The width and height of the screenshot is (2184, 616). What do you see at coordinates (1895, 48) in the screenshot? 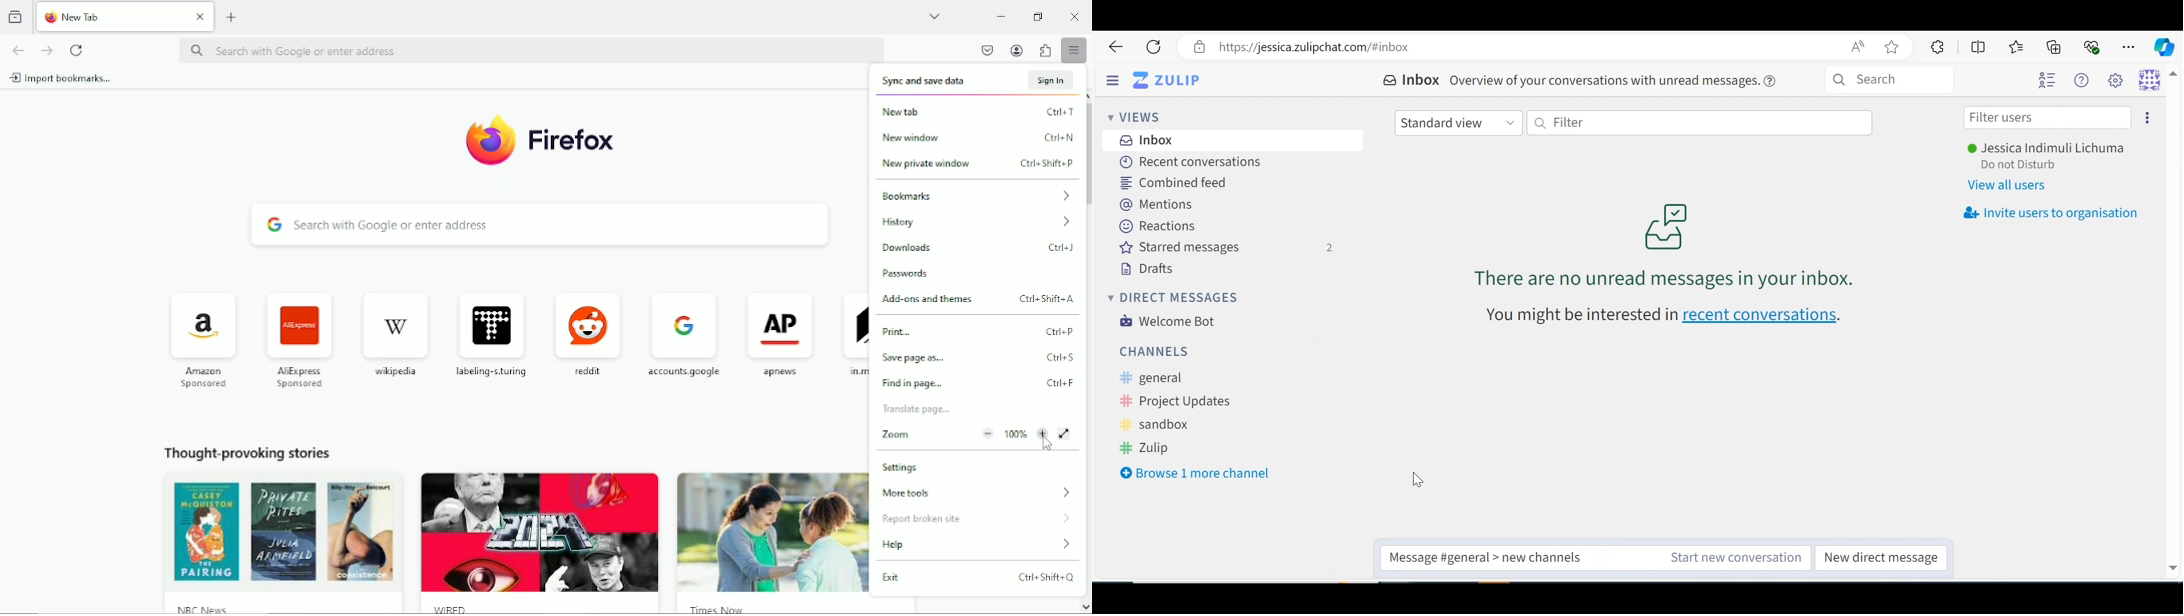
I see `Bookmark this page` at bounding box center [1895, 48].